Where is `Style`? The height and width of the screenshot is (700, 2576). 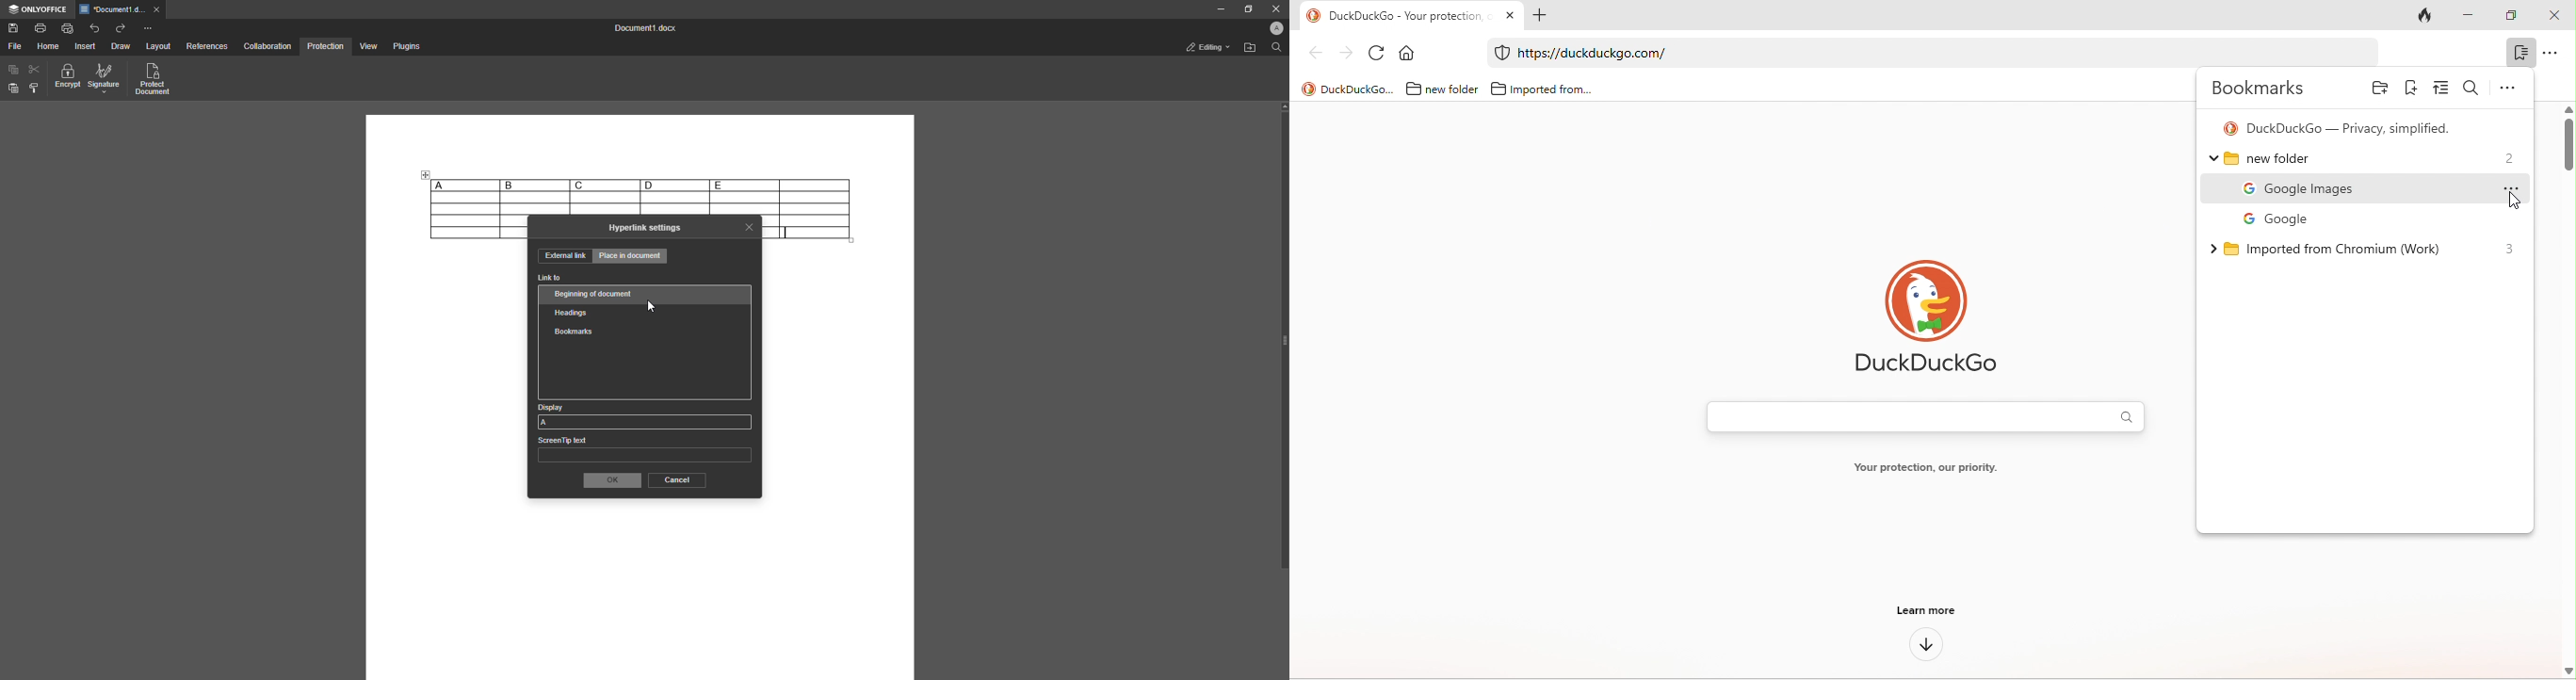
Style is located at coordinates (35, 88).